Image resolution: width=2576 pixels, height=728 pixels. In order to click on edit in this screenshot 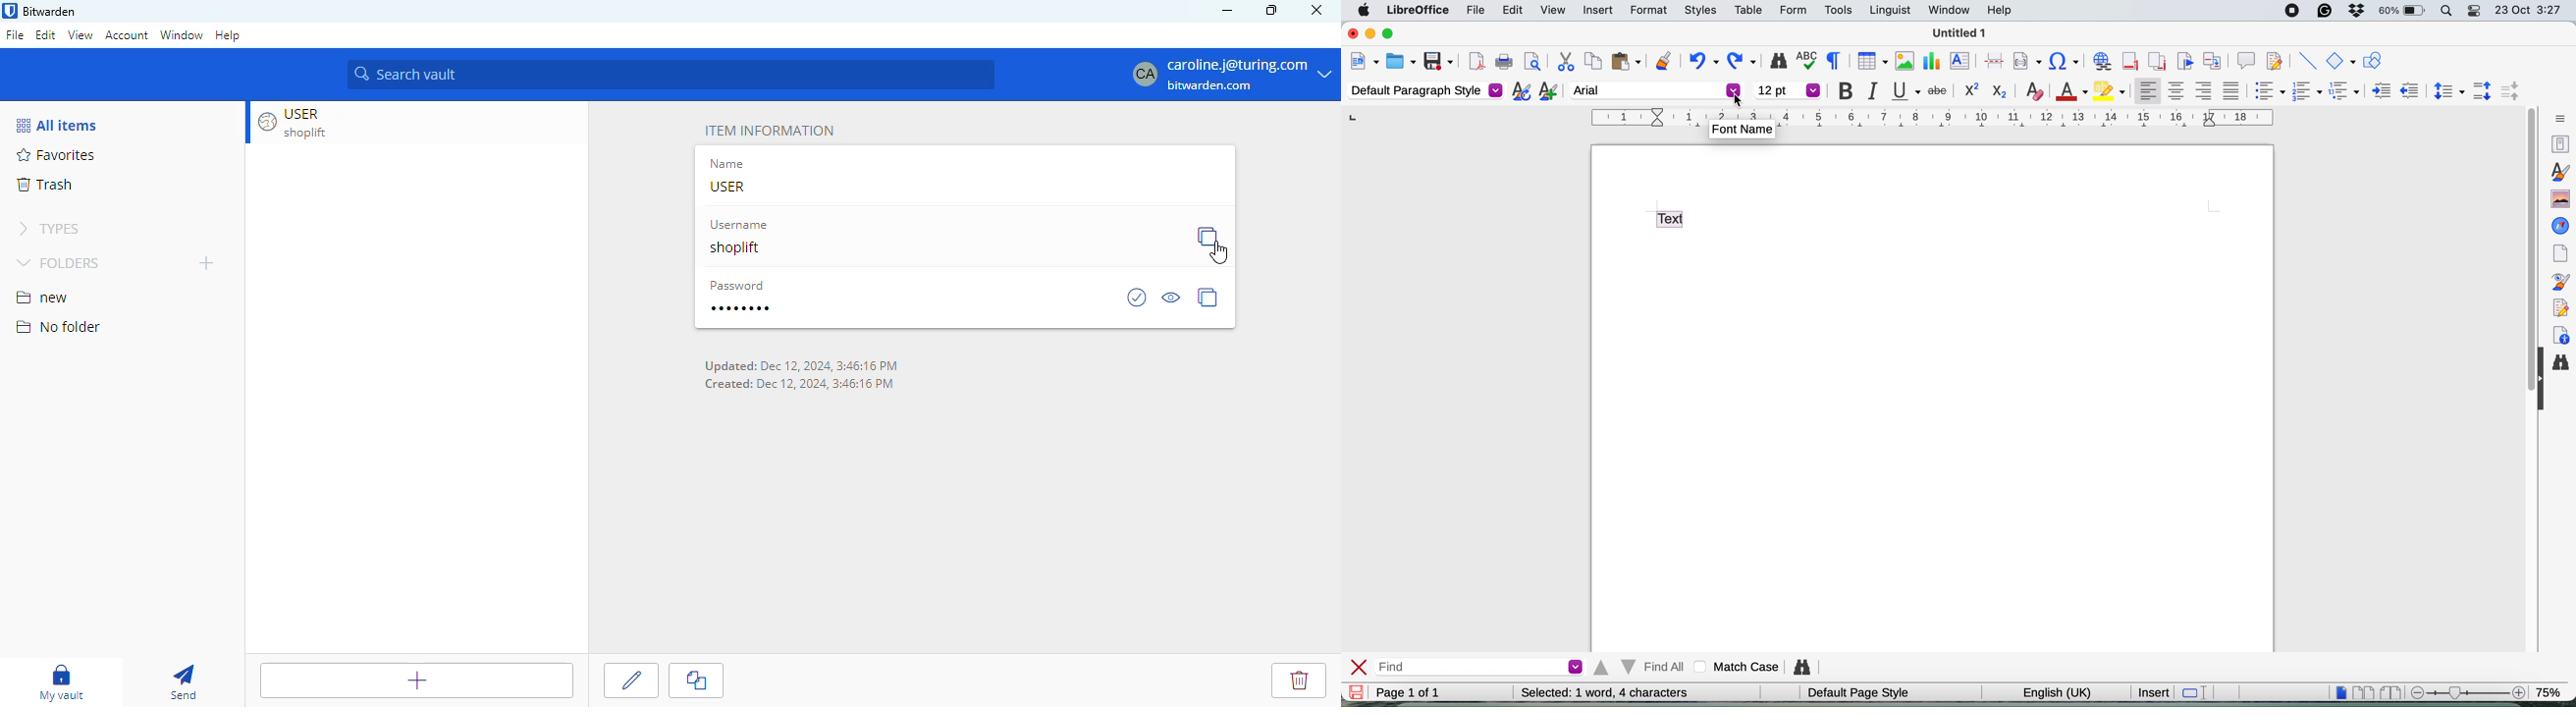, I will do `click(47, 34)`.